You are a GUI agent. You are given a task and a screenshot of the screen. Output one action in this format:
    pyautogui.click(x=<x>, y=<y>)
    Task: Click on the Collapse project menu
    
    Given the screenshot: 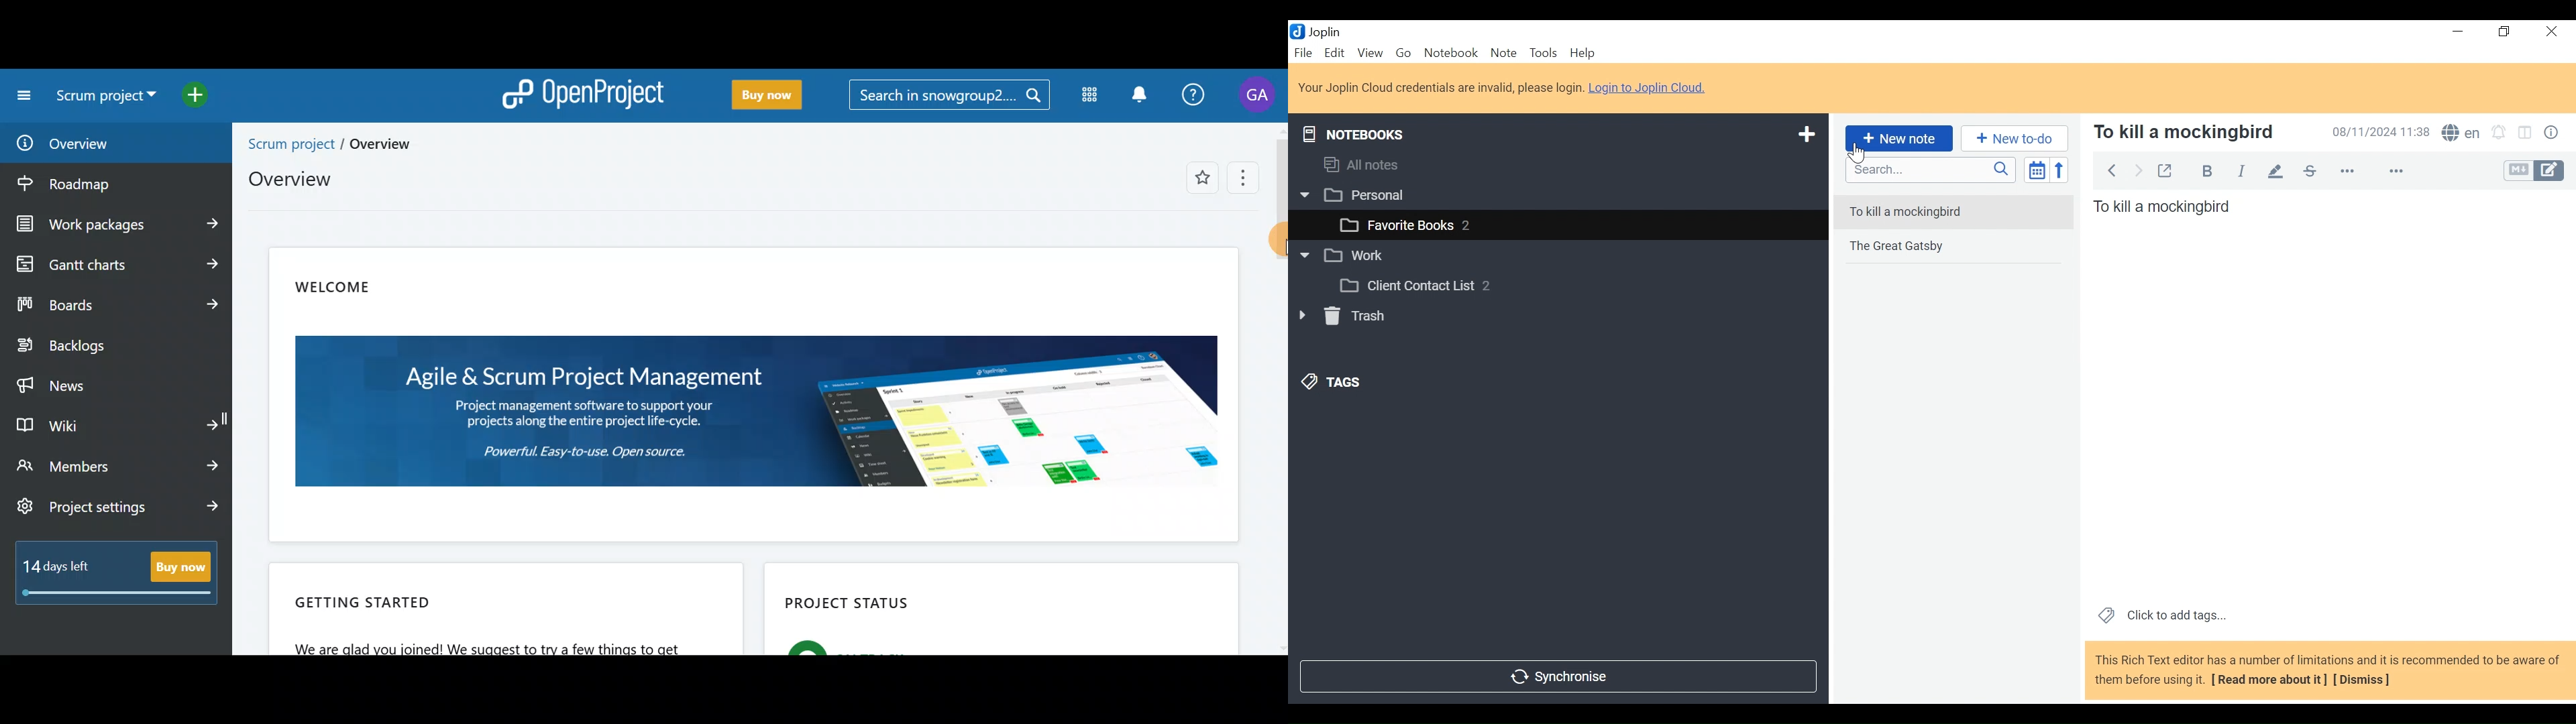 What is the action you would take?
    pyautogui.click(x=21, y=95)
    